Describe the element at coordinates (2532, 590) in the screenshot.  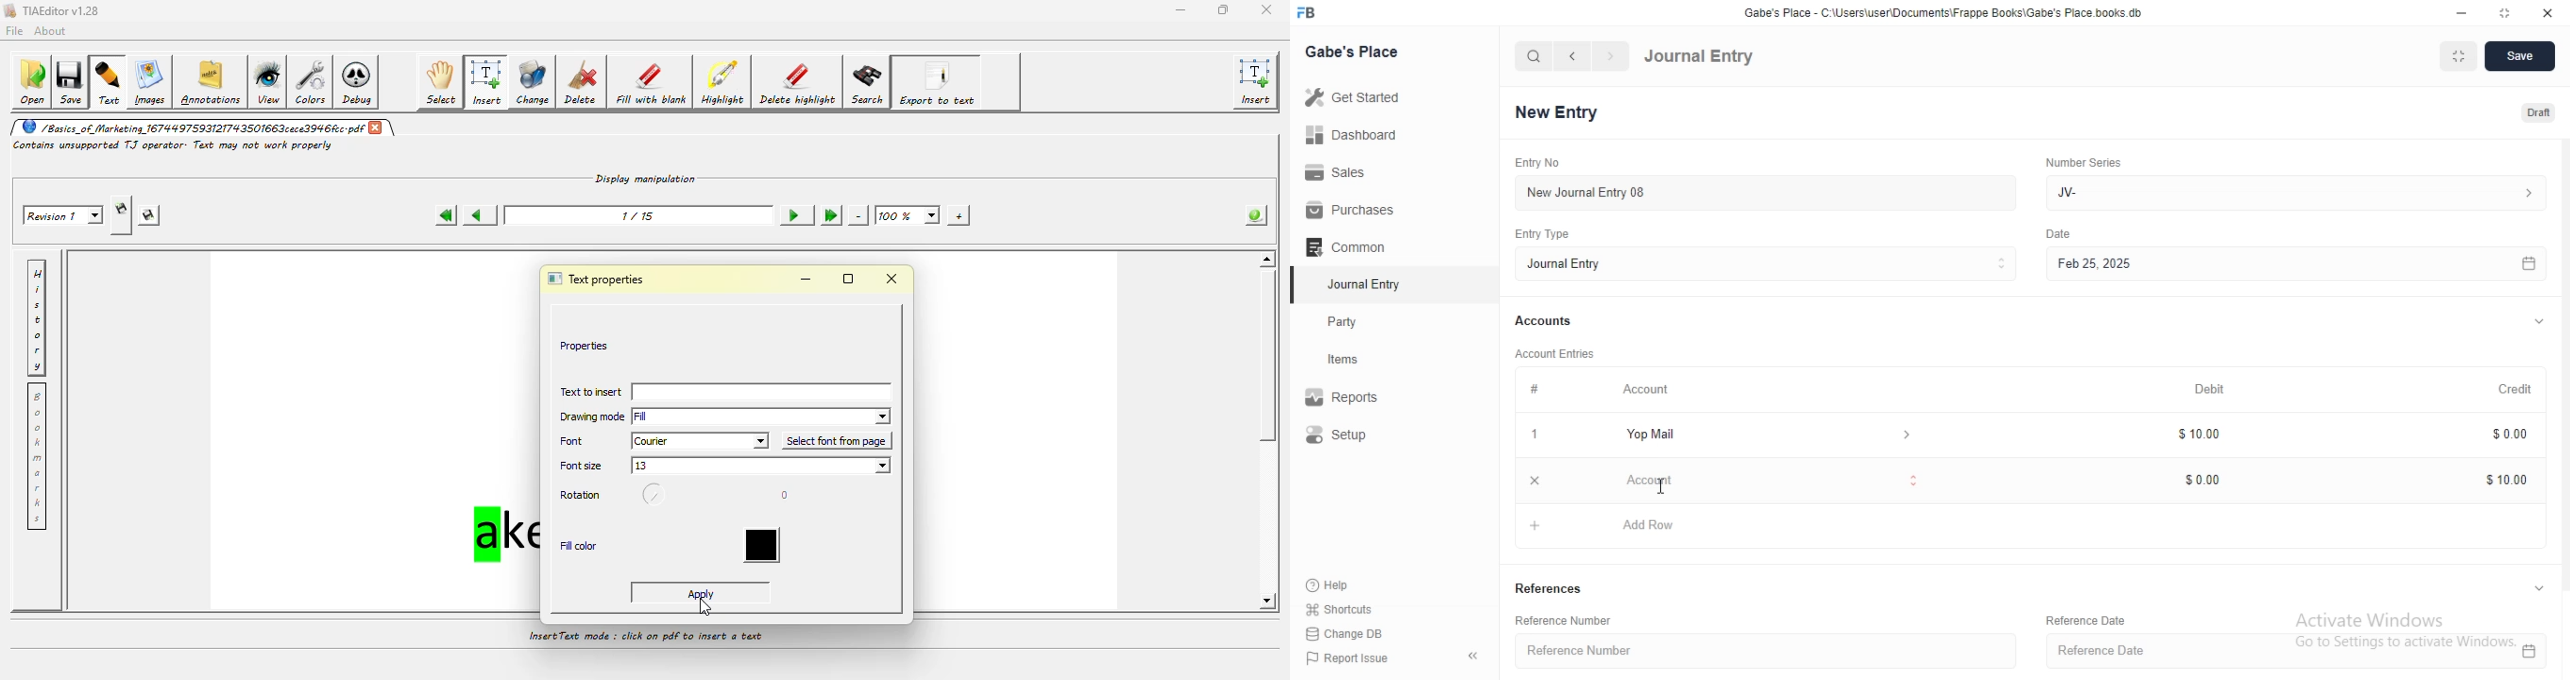
I see `expand/collapse` at that location.